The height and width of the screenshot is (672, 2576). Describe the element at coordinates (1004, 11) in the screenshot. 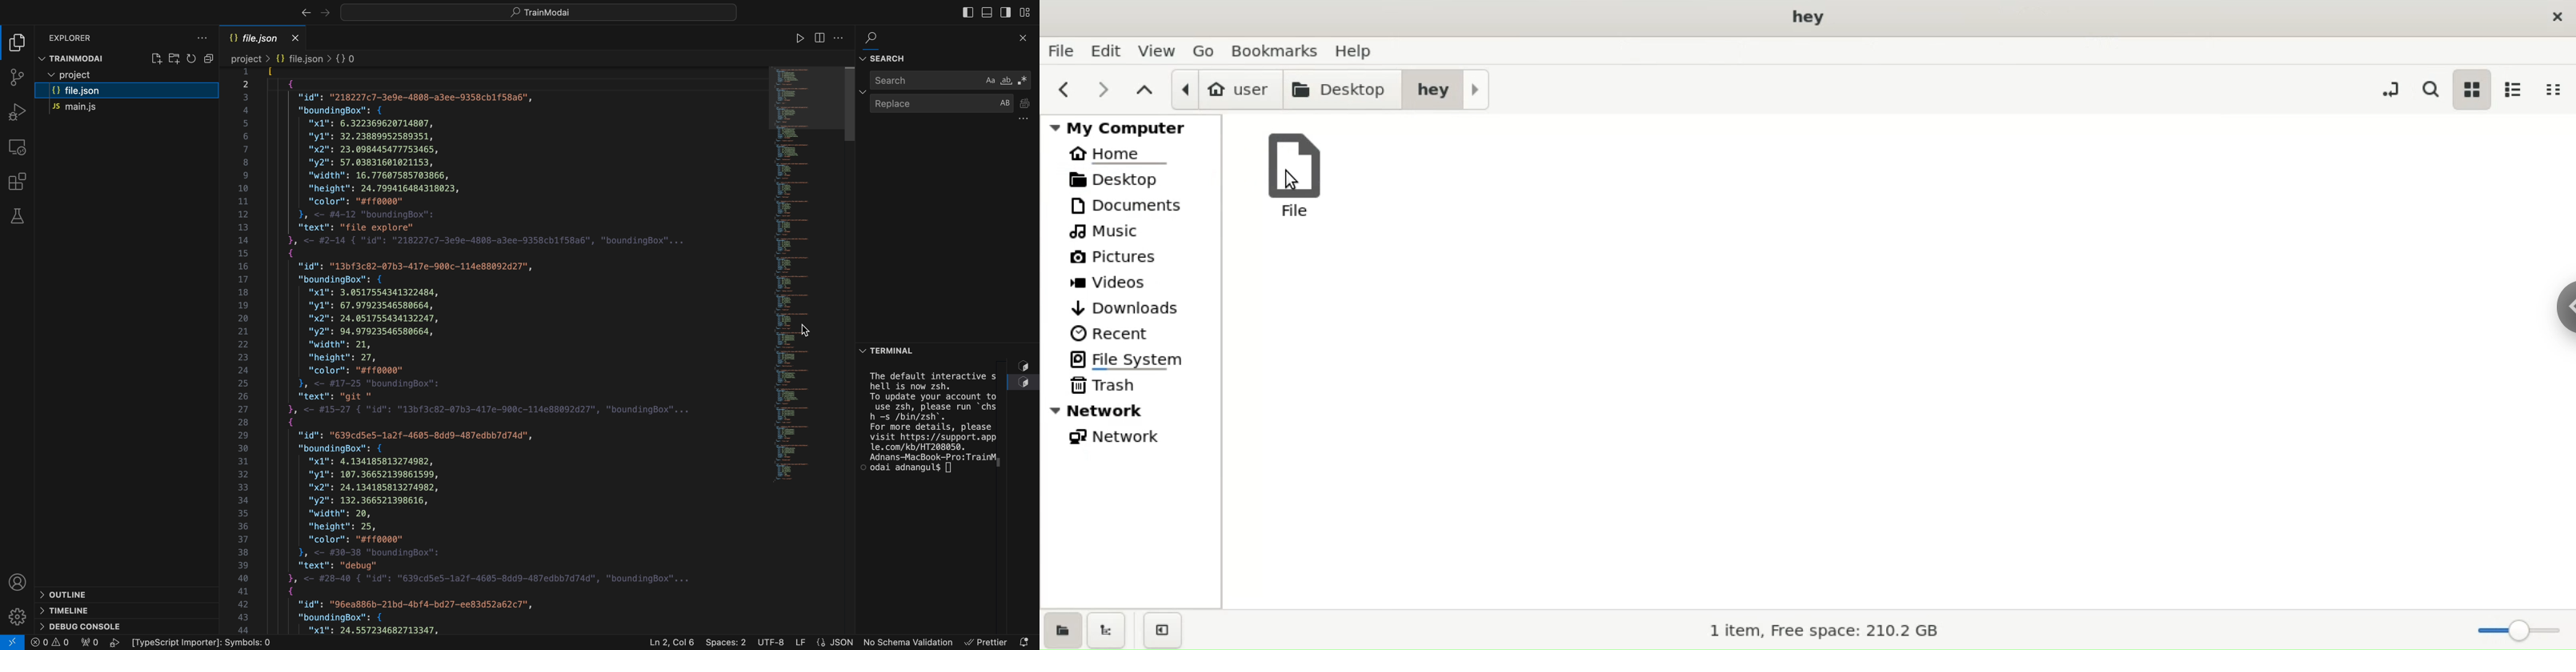

I see `toggle secondary bar` at that location.